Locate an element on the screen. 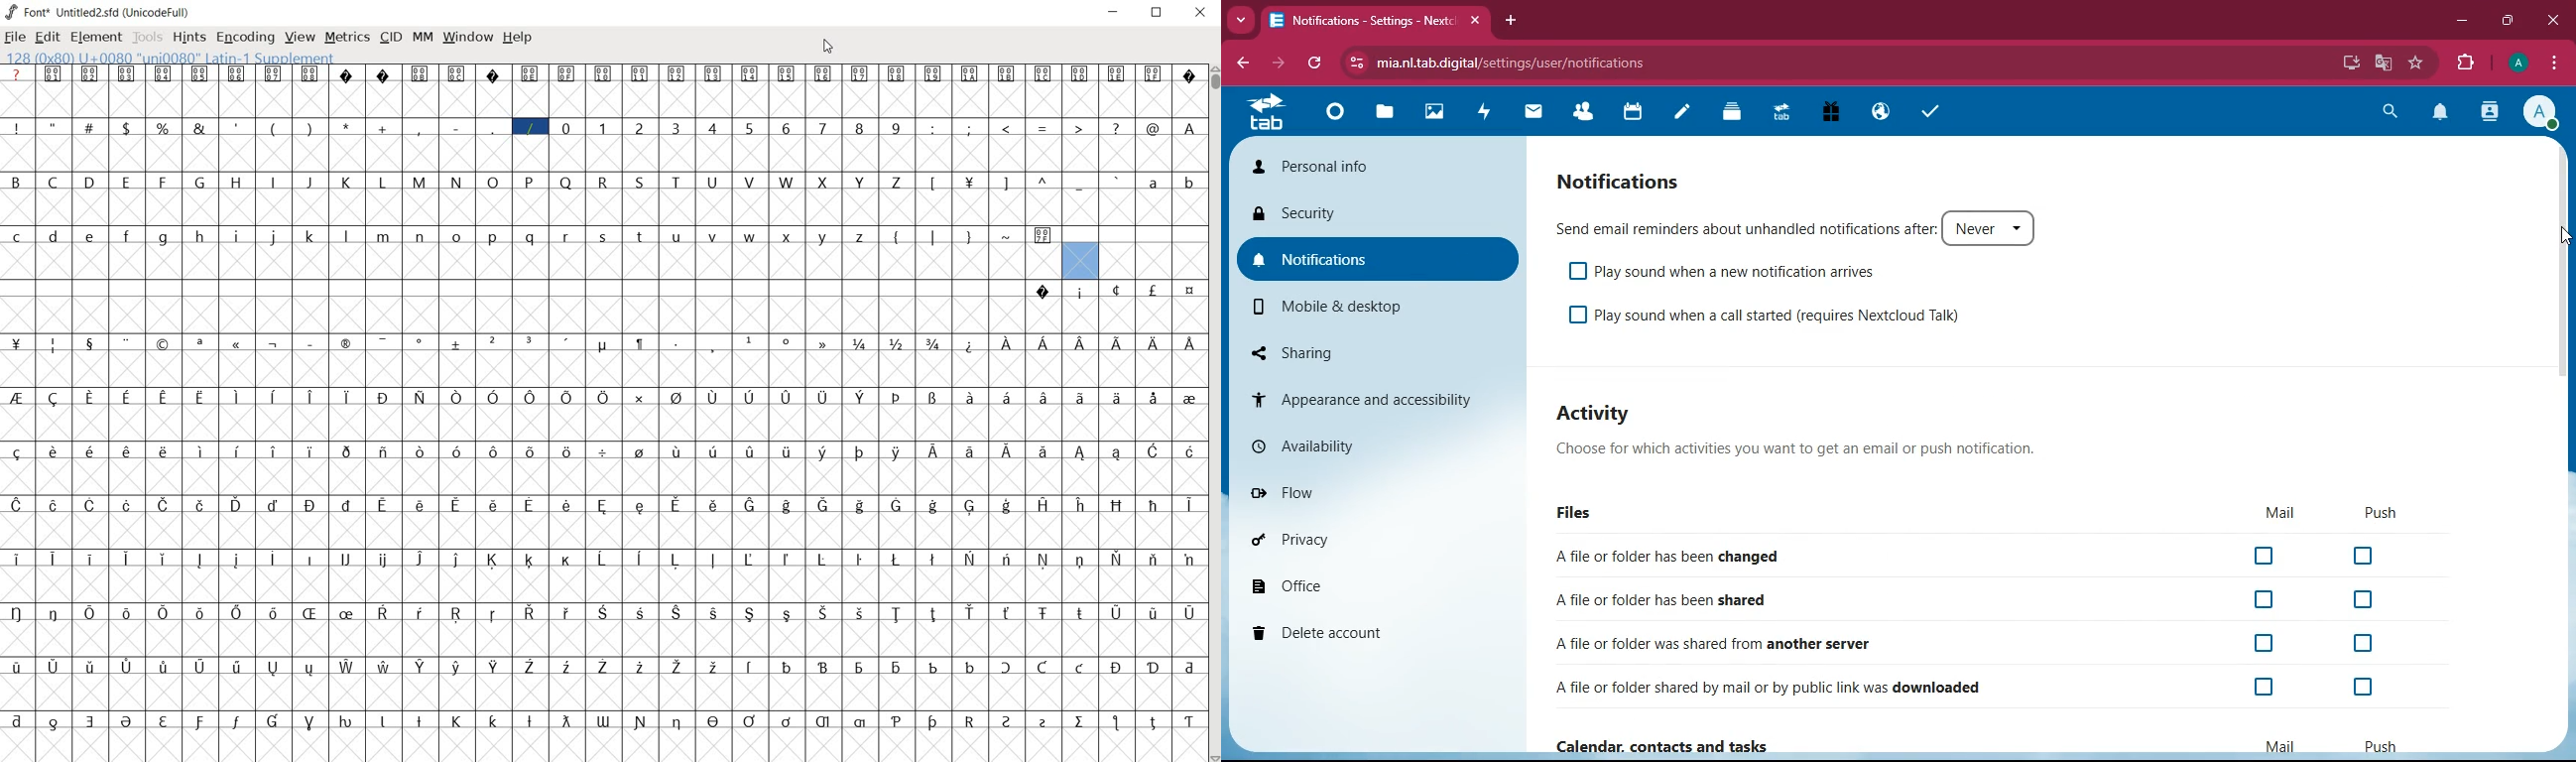  glyph is located at coordinates (89, 613).